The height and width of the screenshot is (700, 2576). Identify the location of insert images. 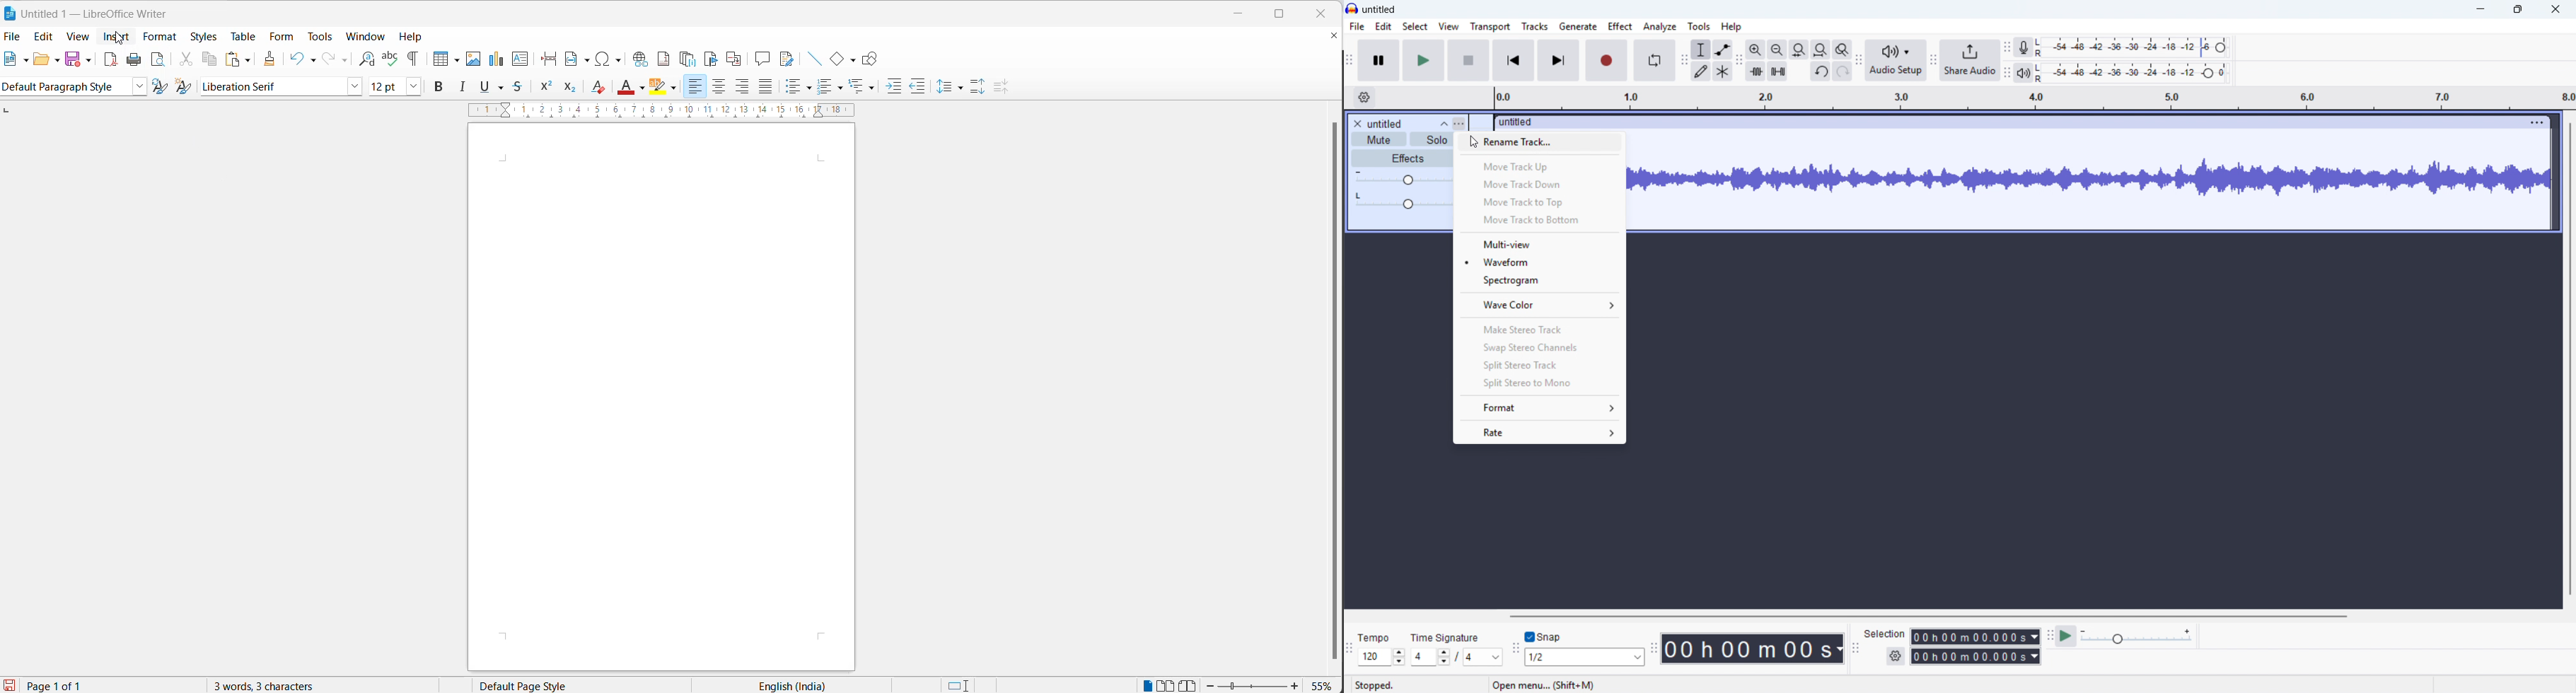
(473, 60).